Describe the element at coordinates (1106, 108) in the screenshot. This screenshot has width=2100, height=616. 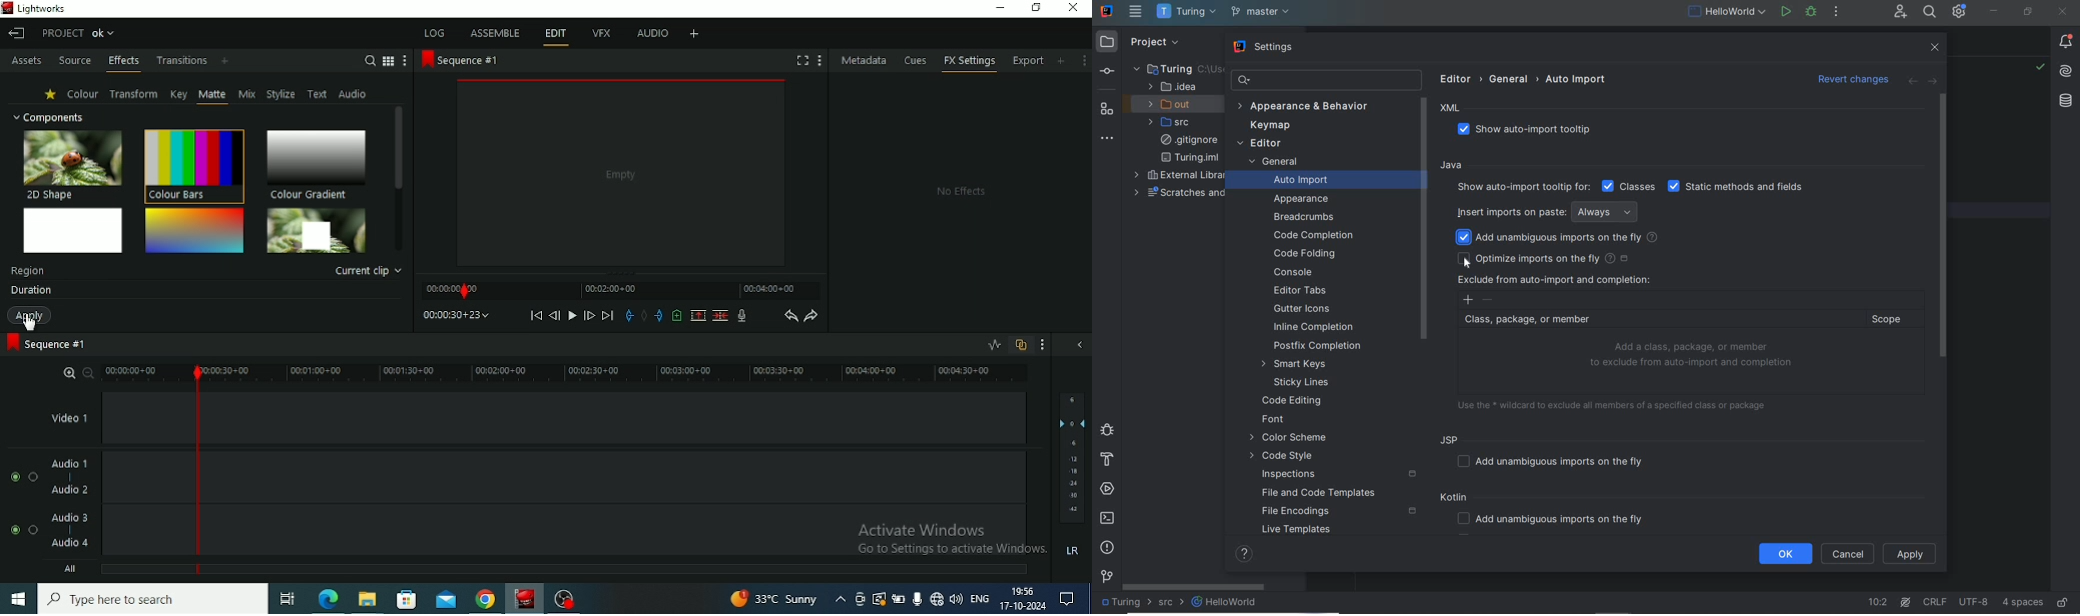
I see `structure` at that location.